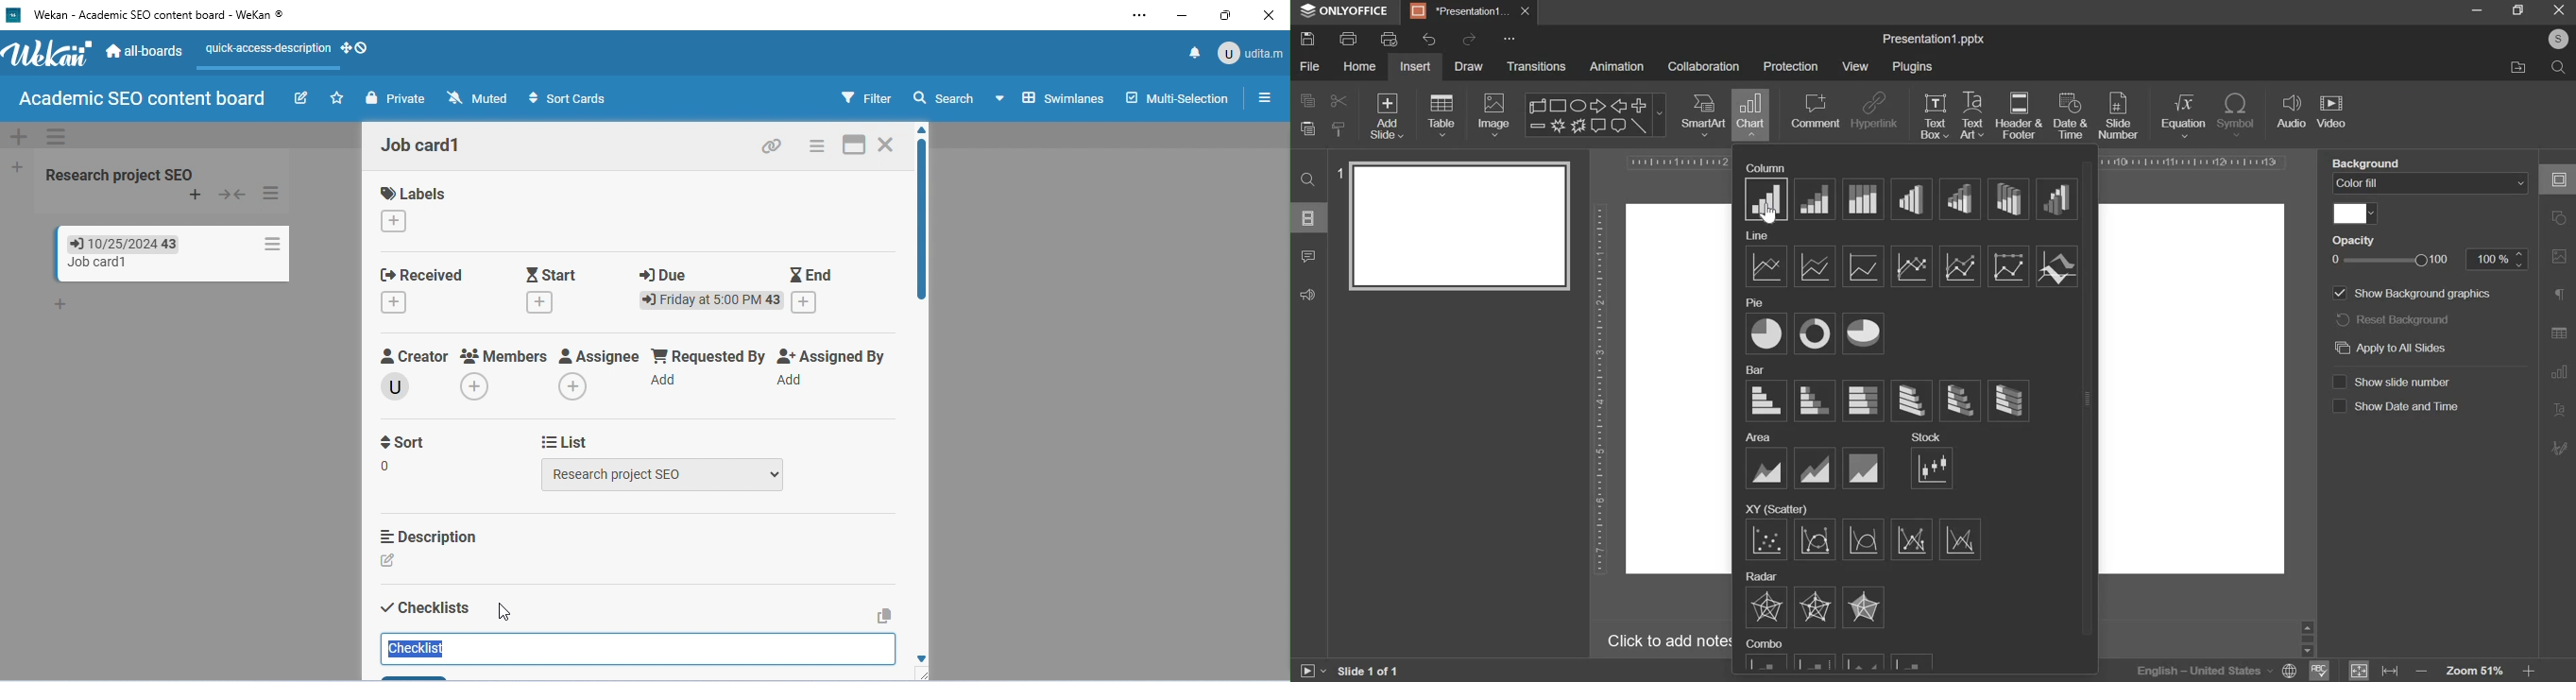  I want to click on wekan logo, so click(49, 57).